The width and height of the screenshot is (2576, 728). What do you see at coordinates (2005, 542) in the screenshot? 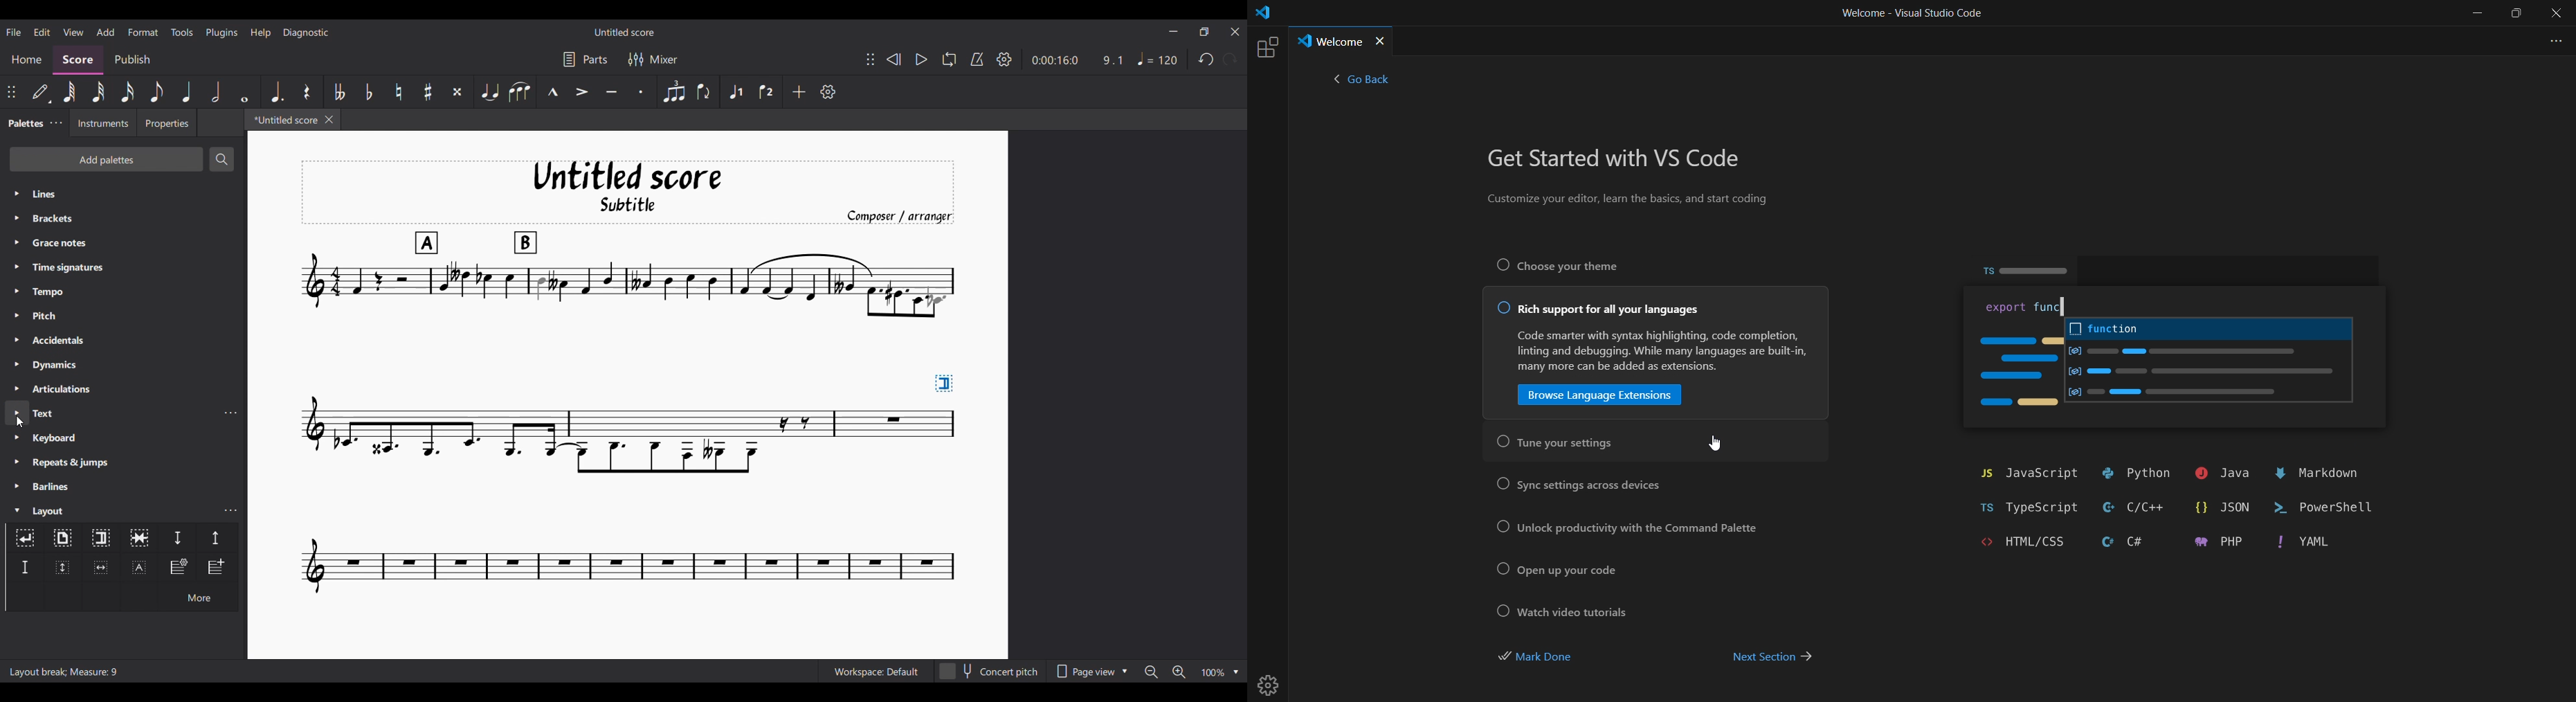
I see `HTML/CSS` at bounding box center [2005, 542].